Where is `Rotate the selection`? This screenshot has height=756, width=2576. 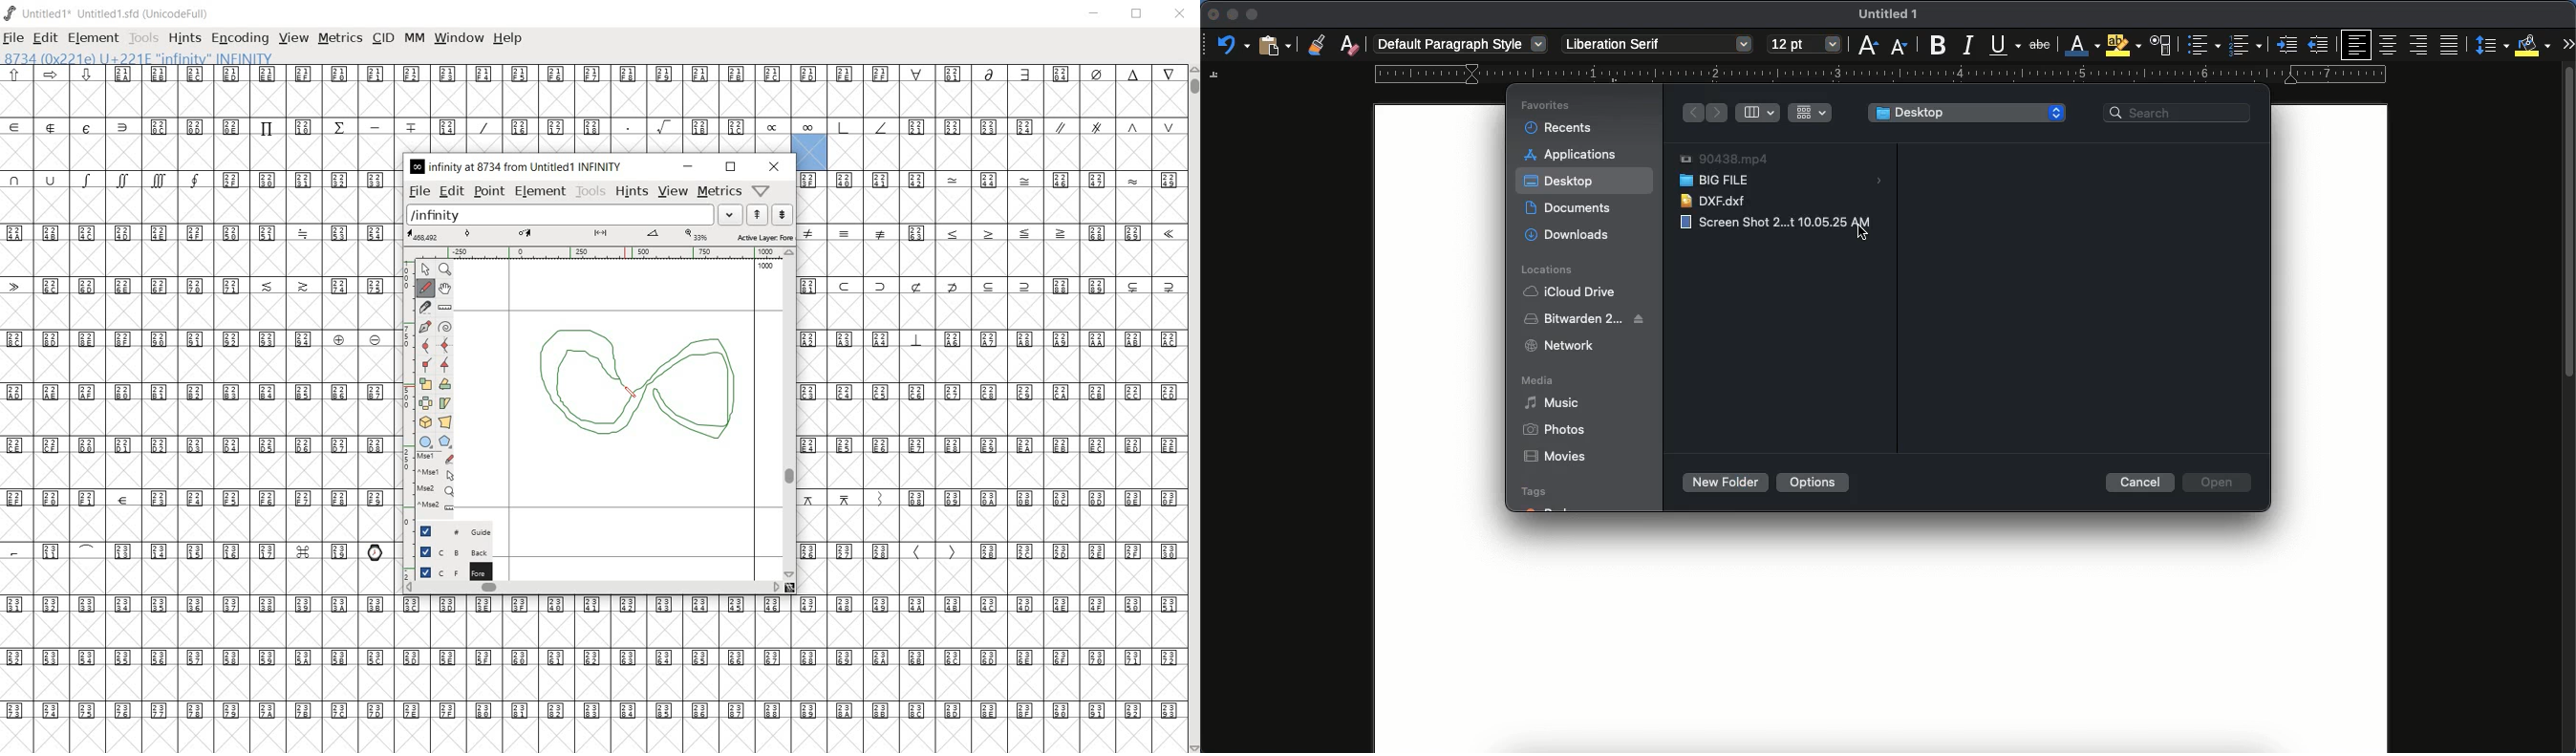 Rotate the selection is located at coordinates (444, 384).